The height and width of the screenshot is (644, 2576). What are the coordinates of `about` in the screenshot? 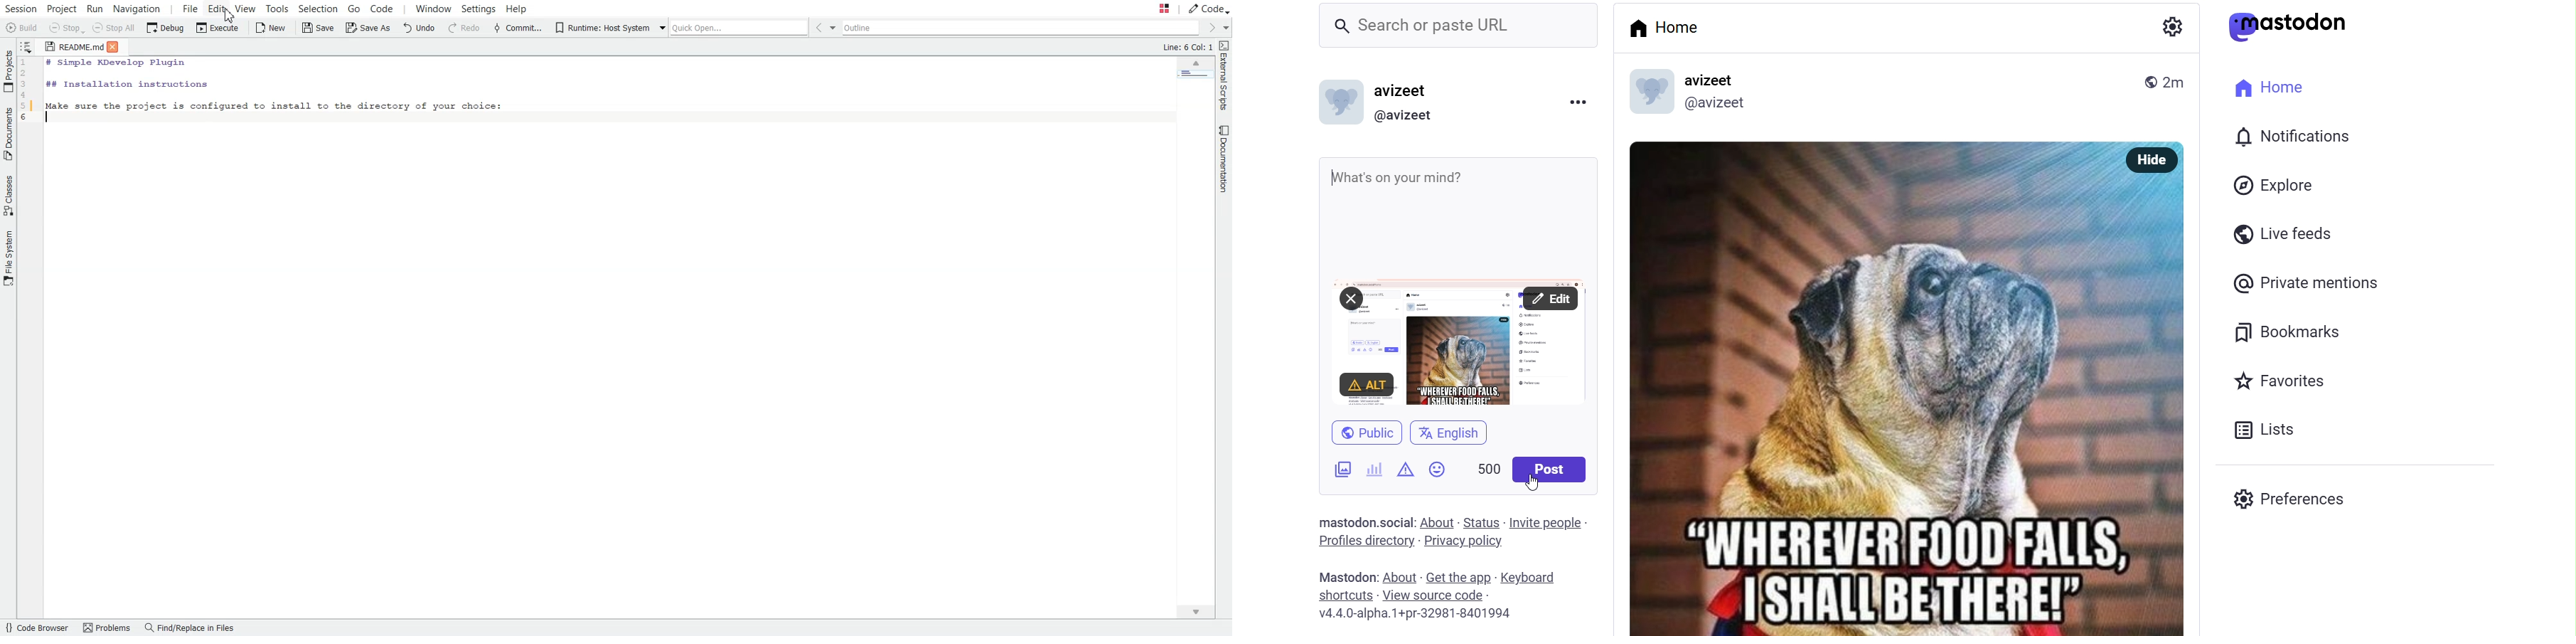 It's located at (1400, 576).